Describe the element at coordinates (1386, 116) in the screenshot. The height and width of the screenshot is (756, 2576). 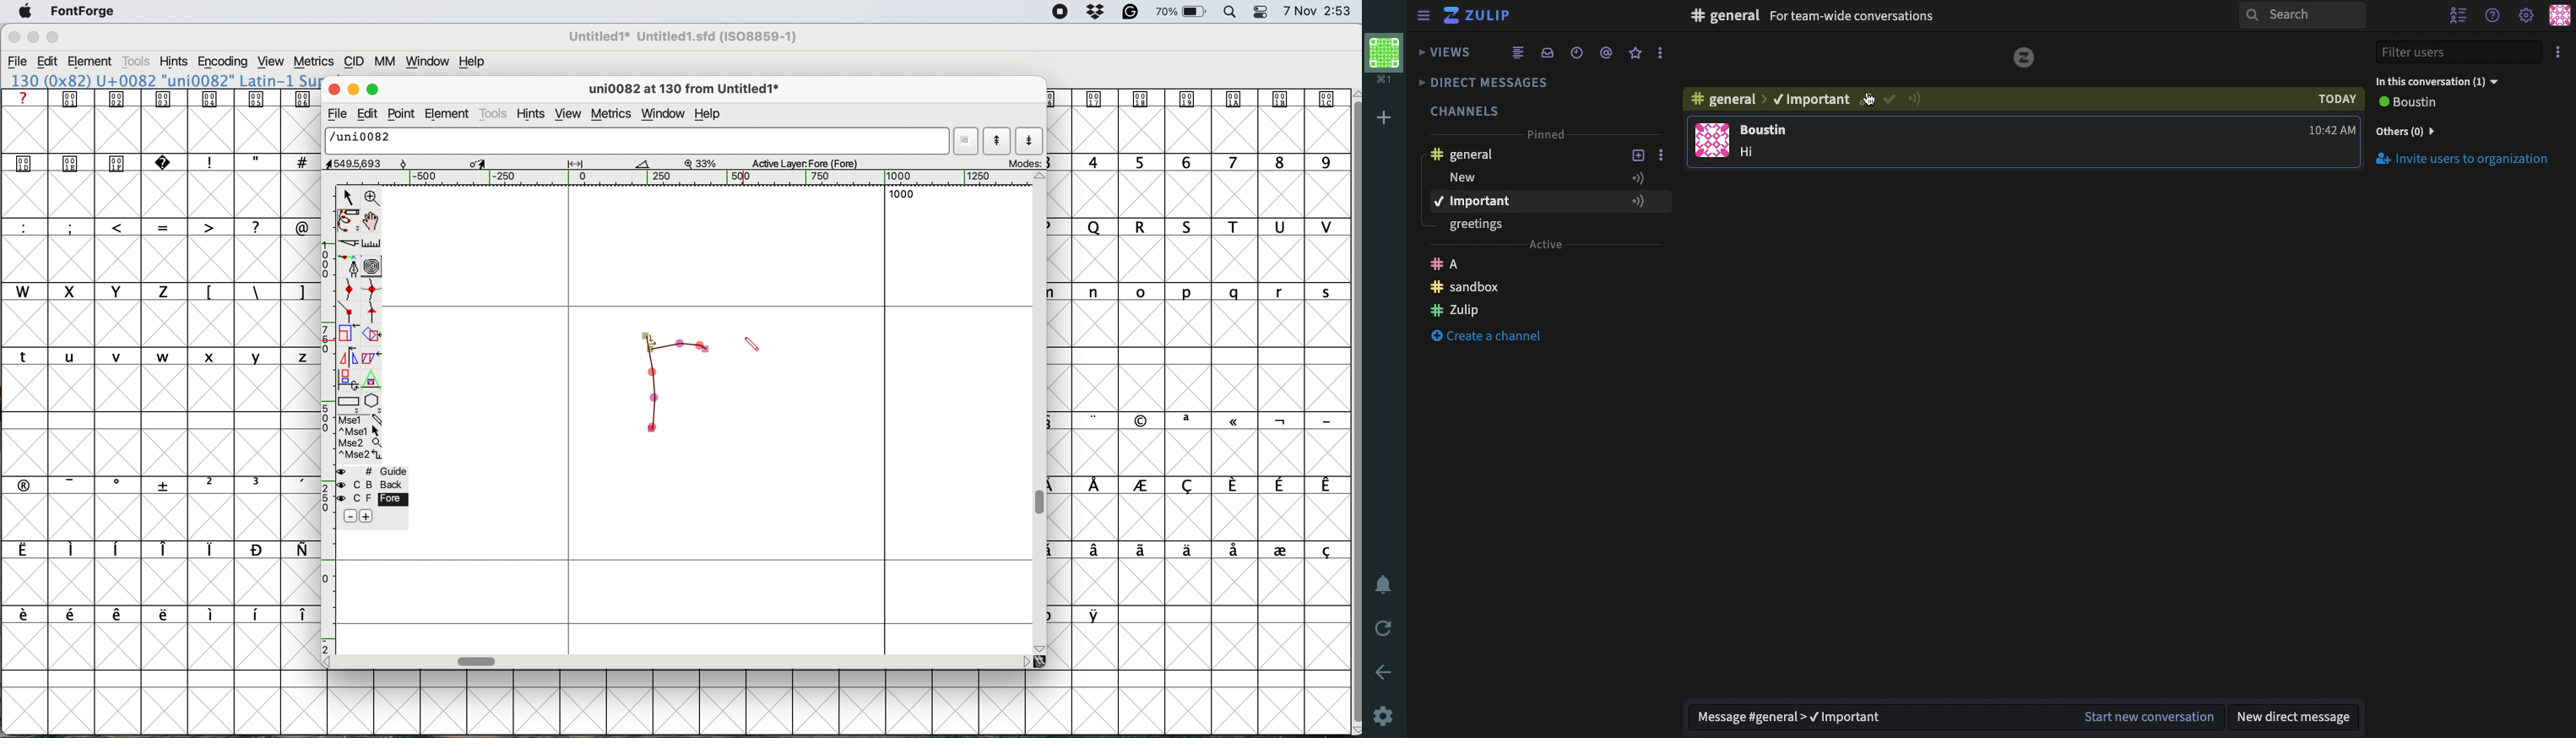
I see `Add` at that location.